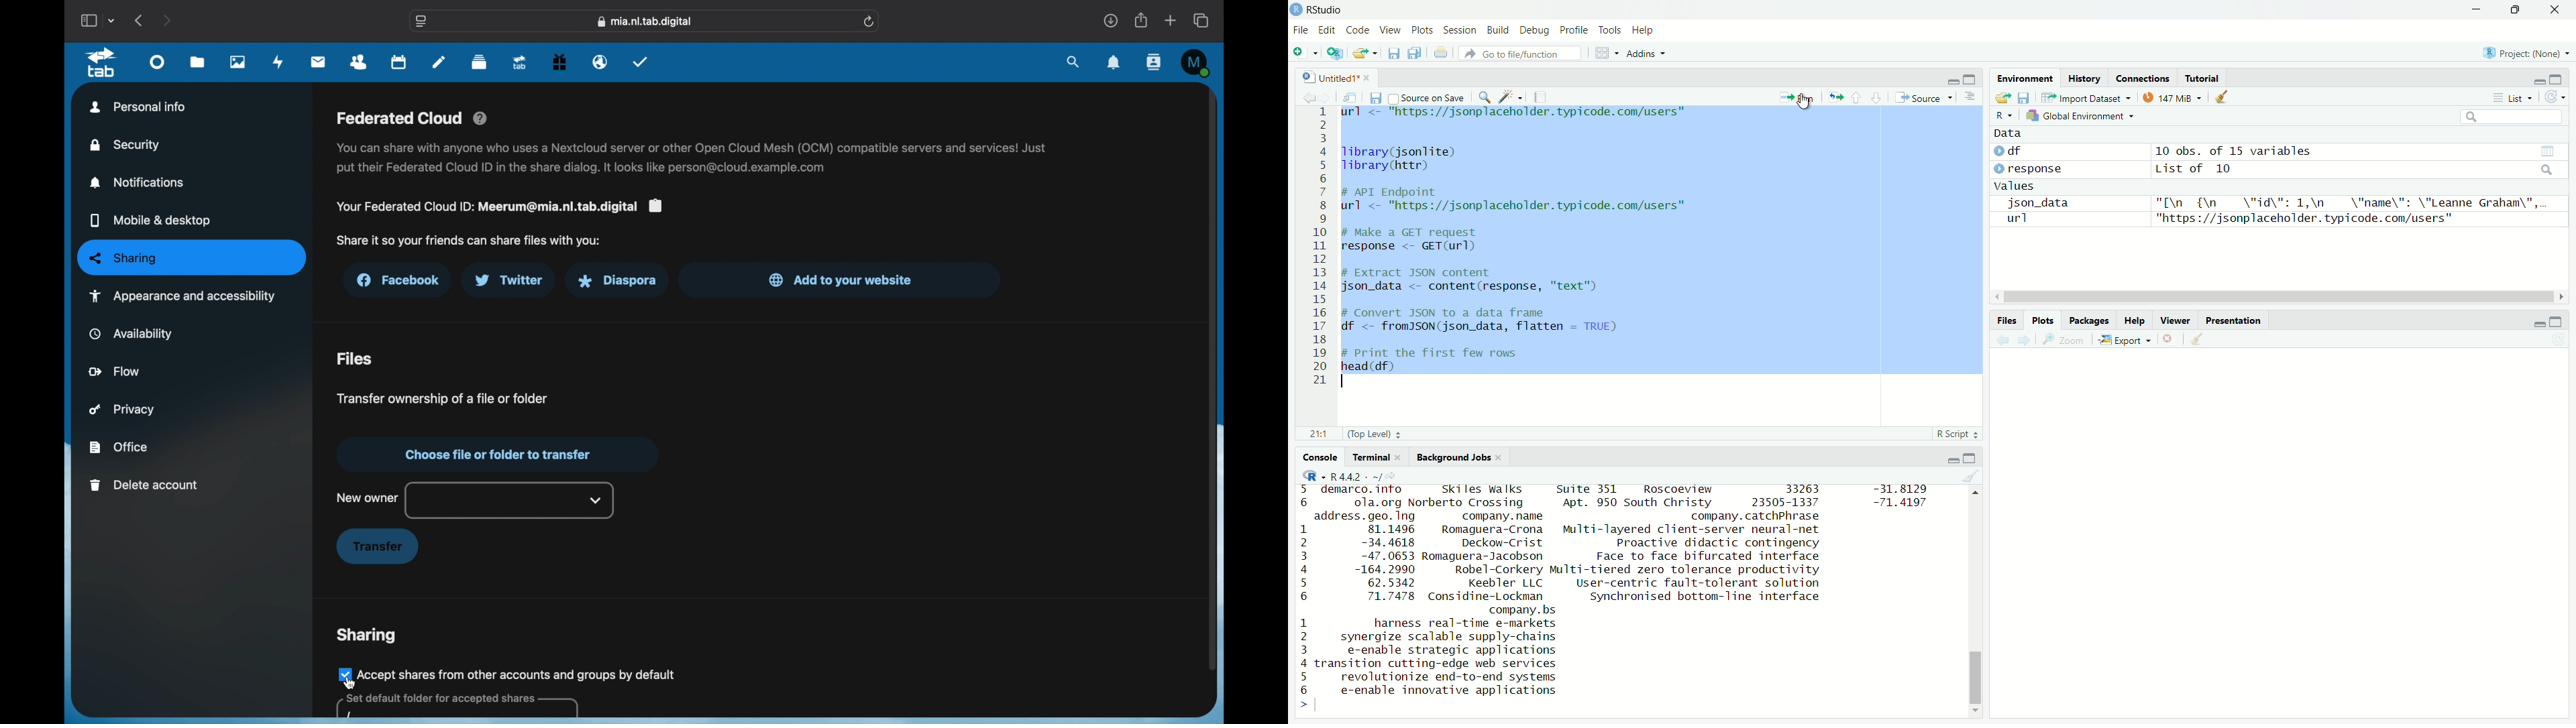 Image resolution: width=2576 pixels, height=728 pixels. What do you see at coordinates (422, 21) in the screenshot?
I see `website settings` at bounding box center [422, 21].